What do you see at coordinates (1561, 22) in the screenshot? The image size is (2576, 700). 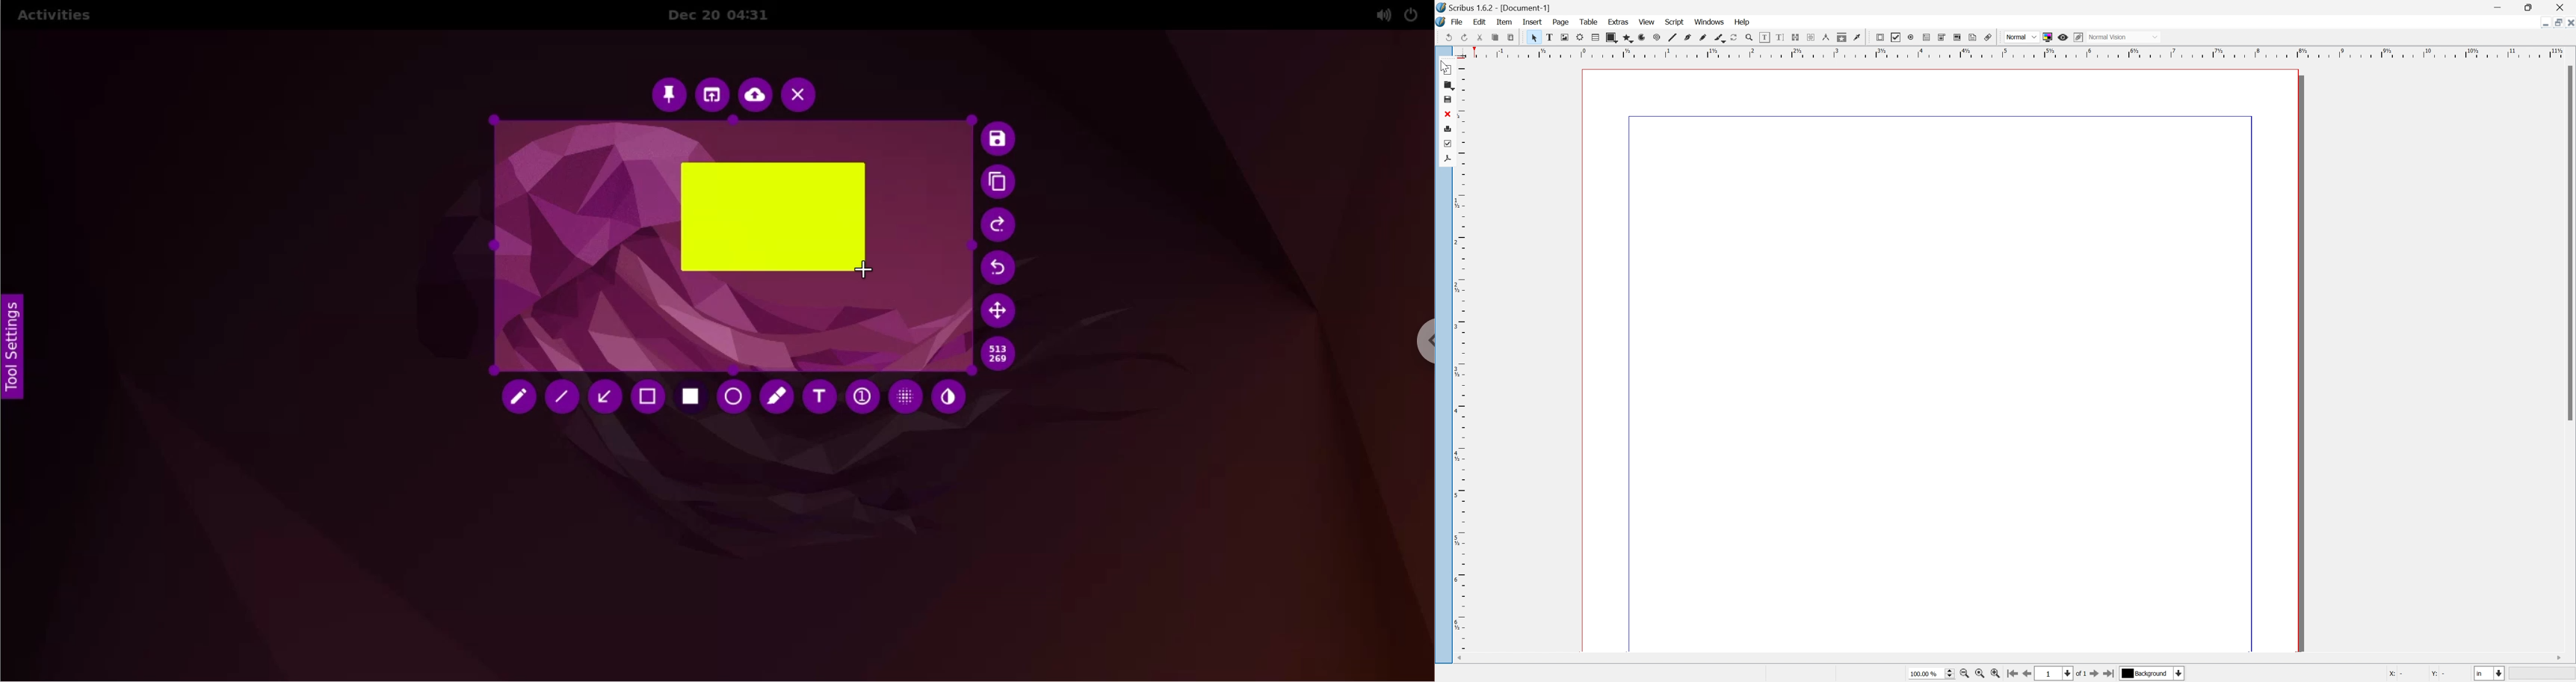 I see `page` at bounding box center [1561, 22].